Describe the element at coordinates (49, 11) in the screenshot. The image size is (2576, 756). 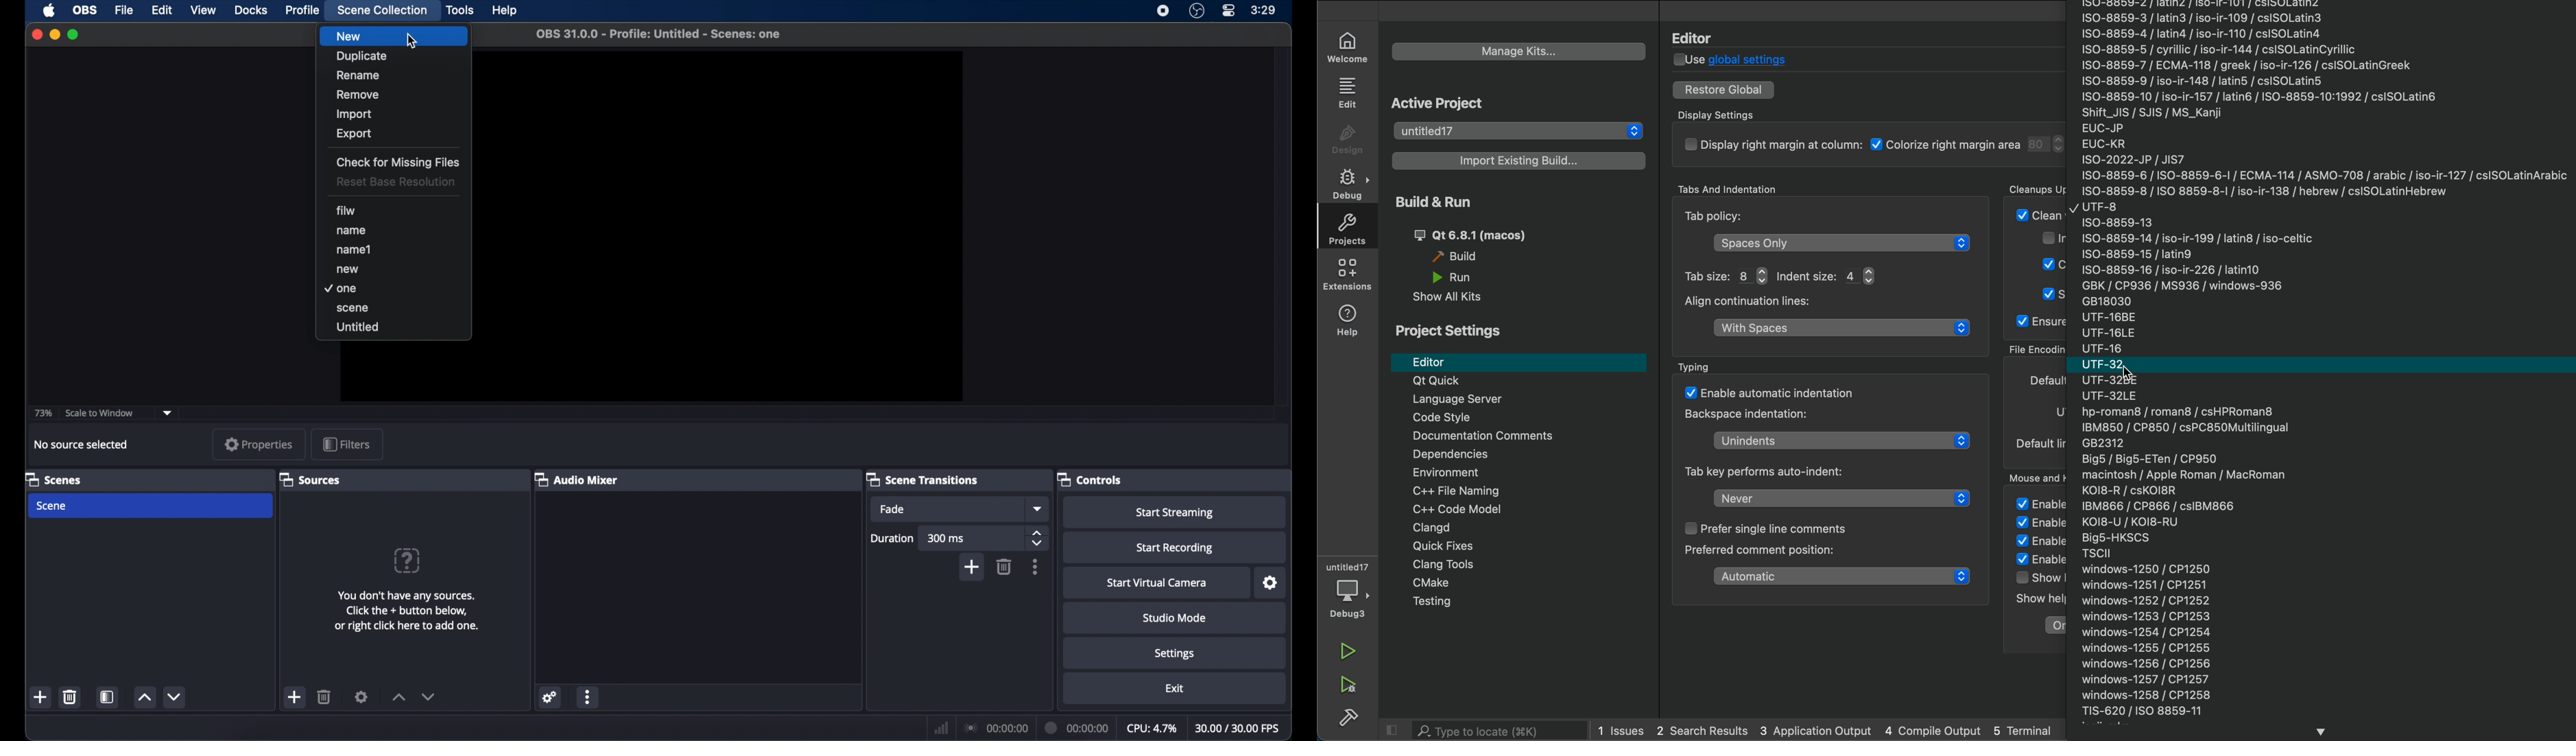
I see `apple icon` at that location.